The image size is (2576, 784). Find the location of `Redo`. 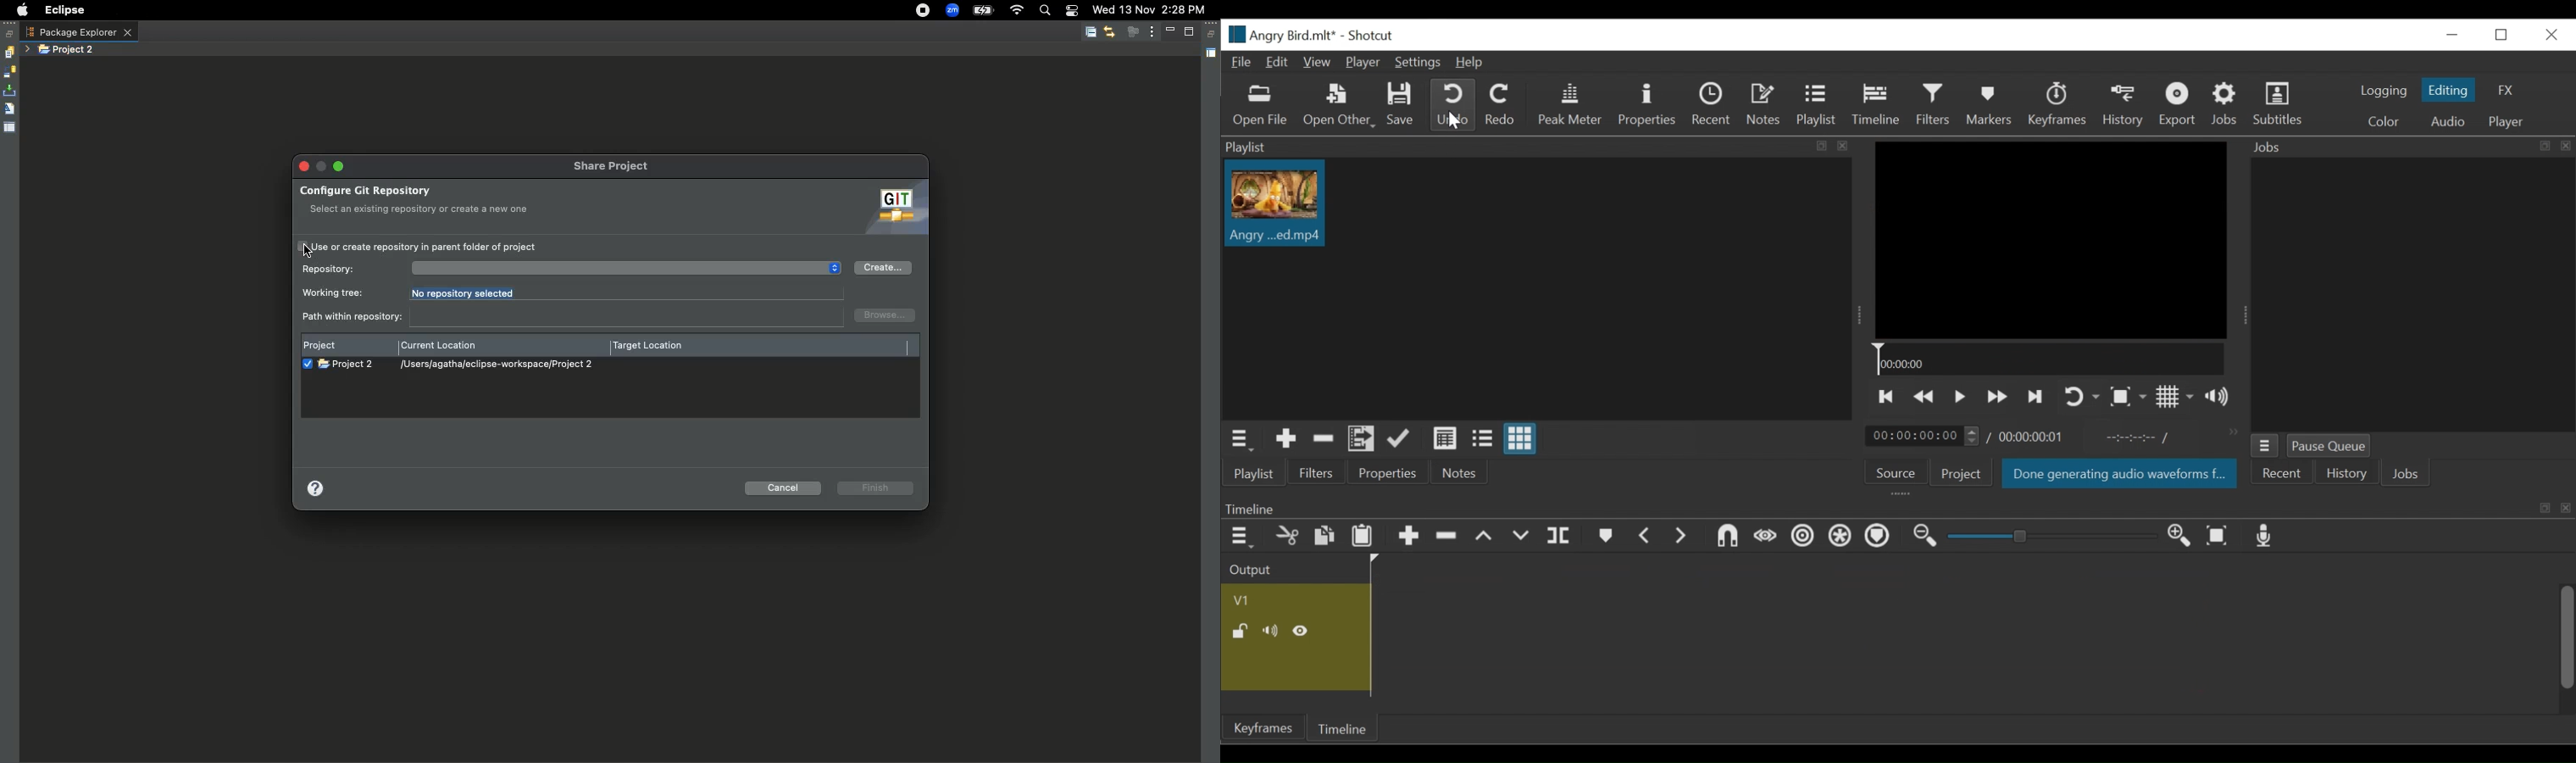

Redo is located at coordinates (1501, 104).